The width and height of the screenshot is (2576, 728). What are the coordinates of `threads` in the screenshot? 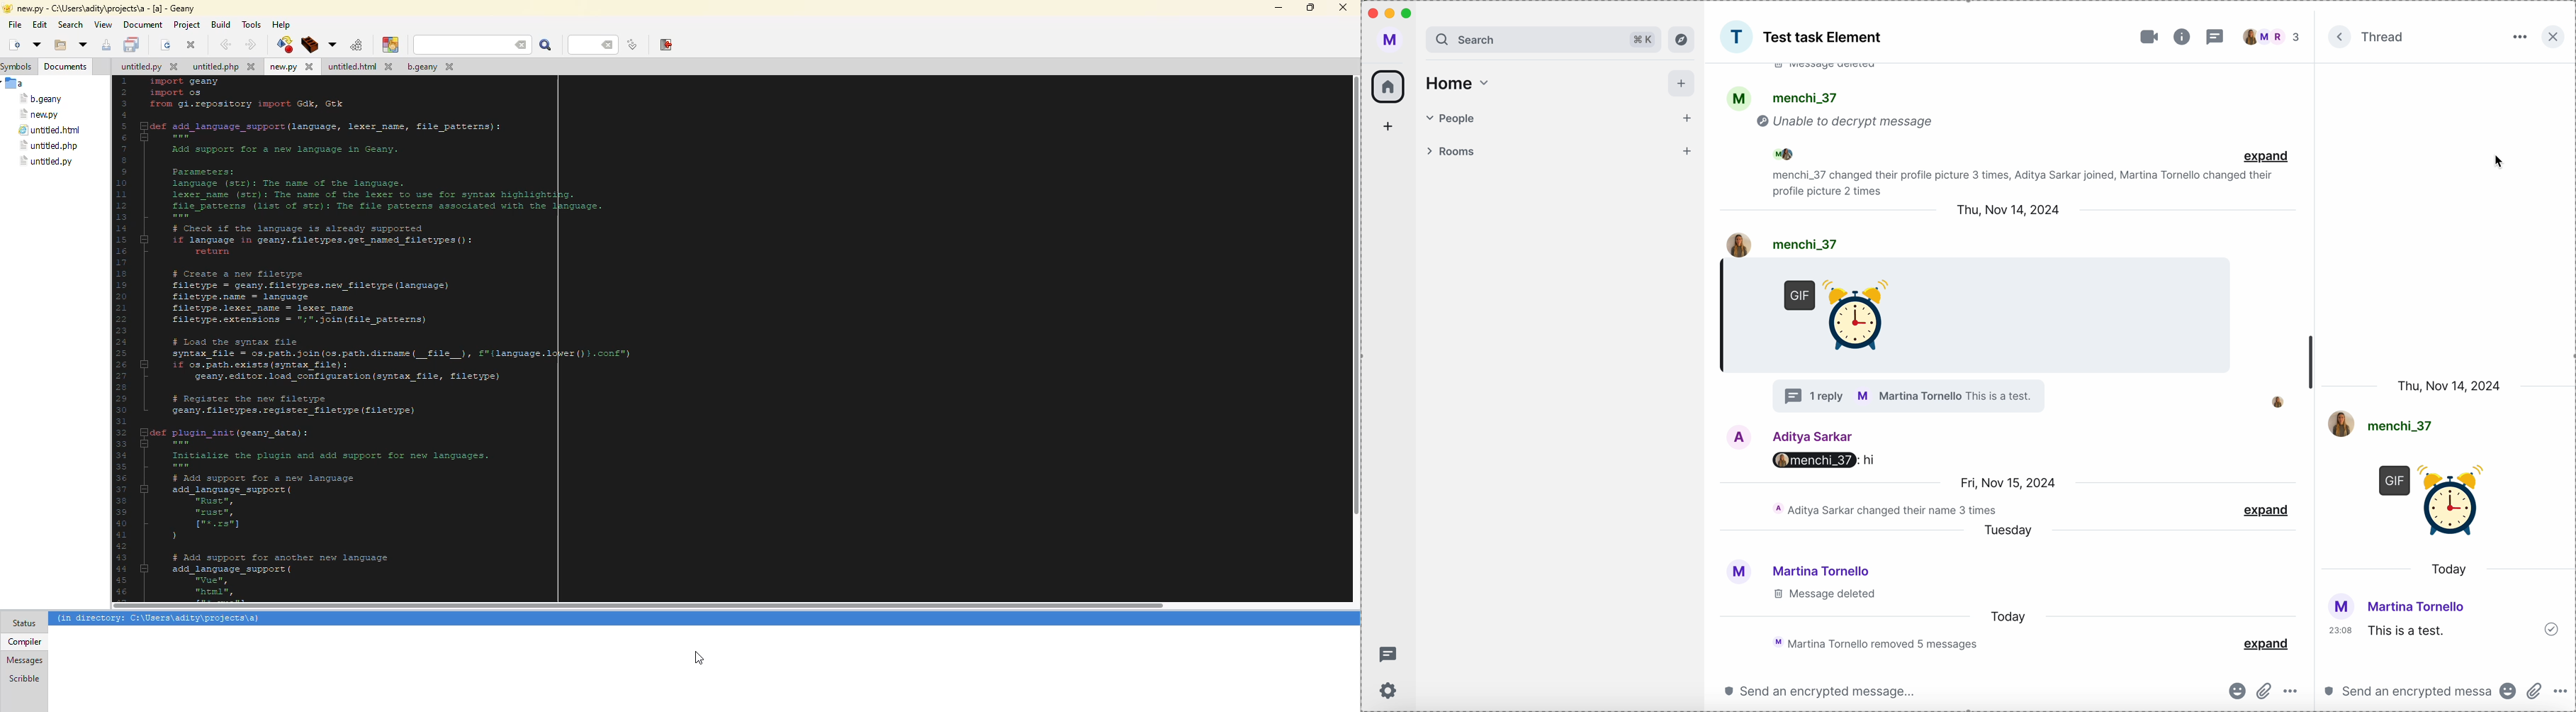 It's located at (1388, 656).